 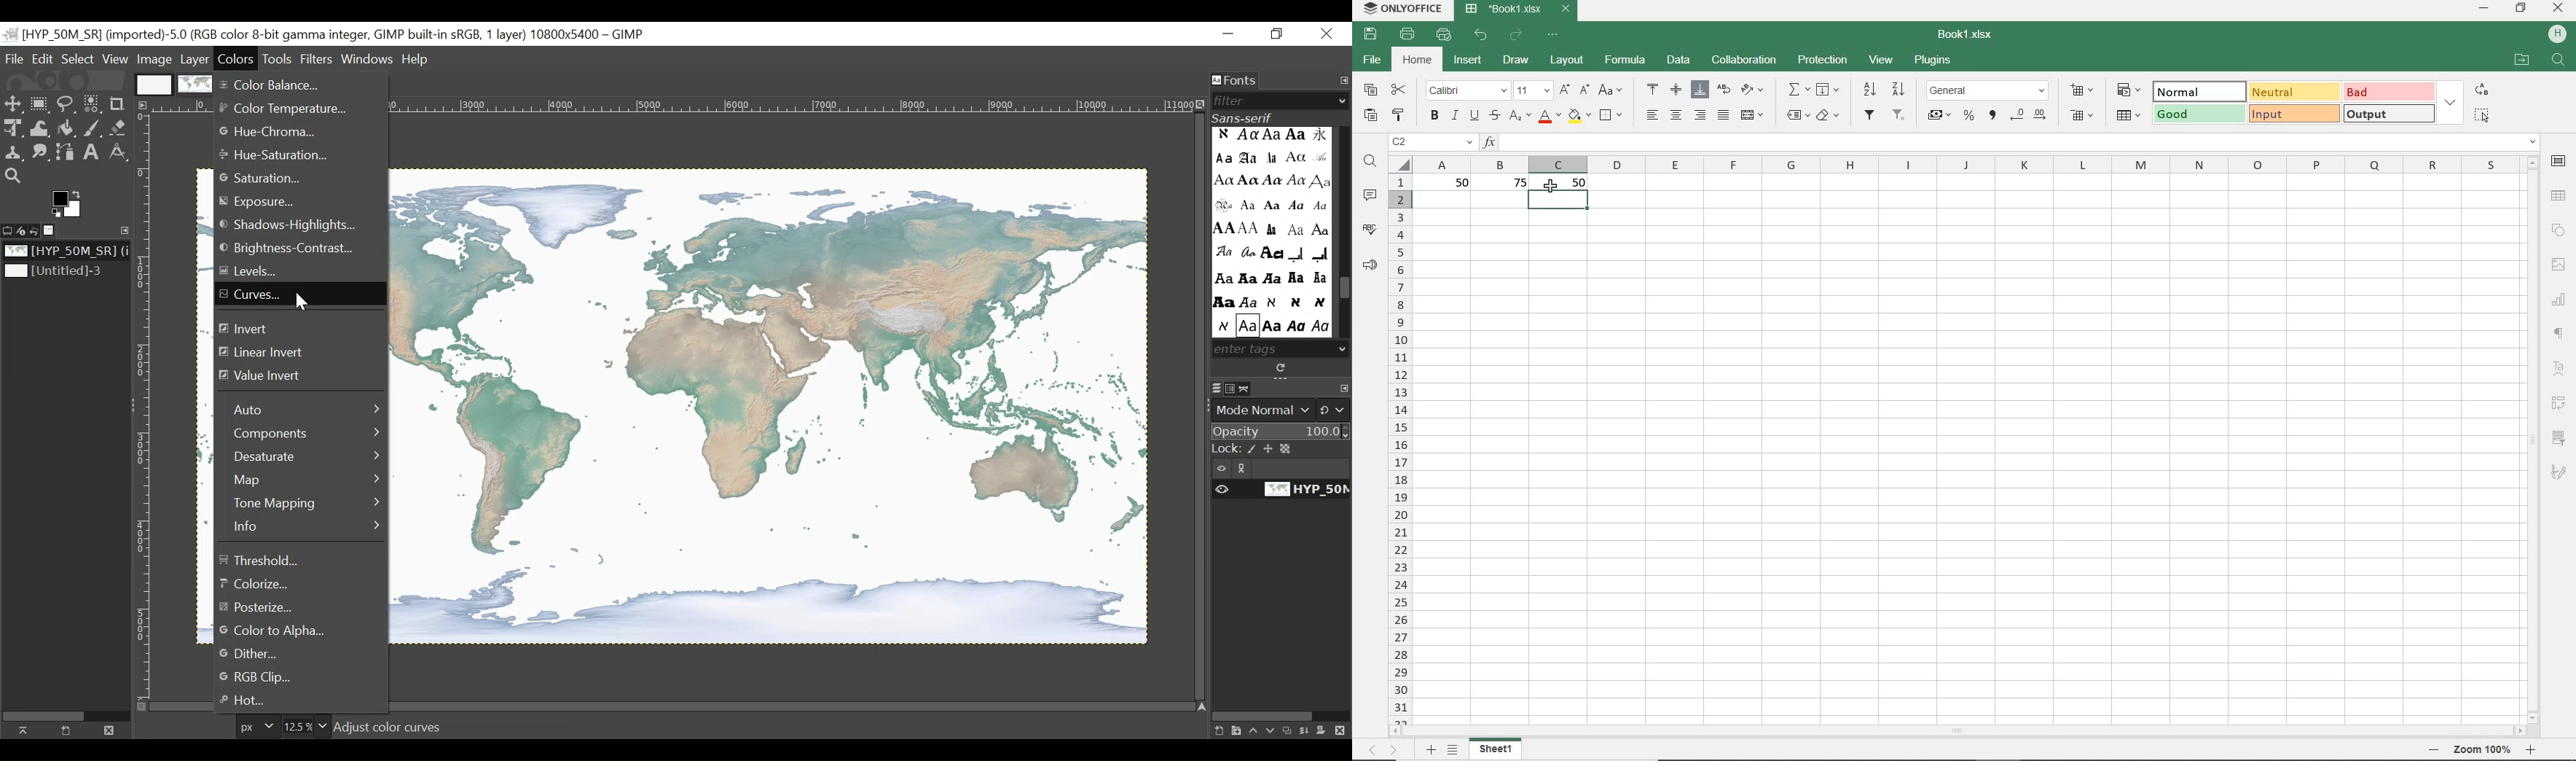 What do you see at coordinates (1960, 732) in the screenshot?
I see `scrollbar` at bounding box center [1960, 732].